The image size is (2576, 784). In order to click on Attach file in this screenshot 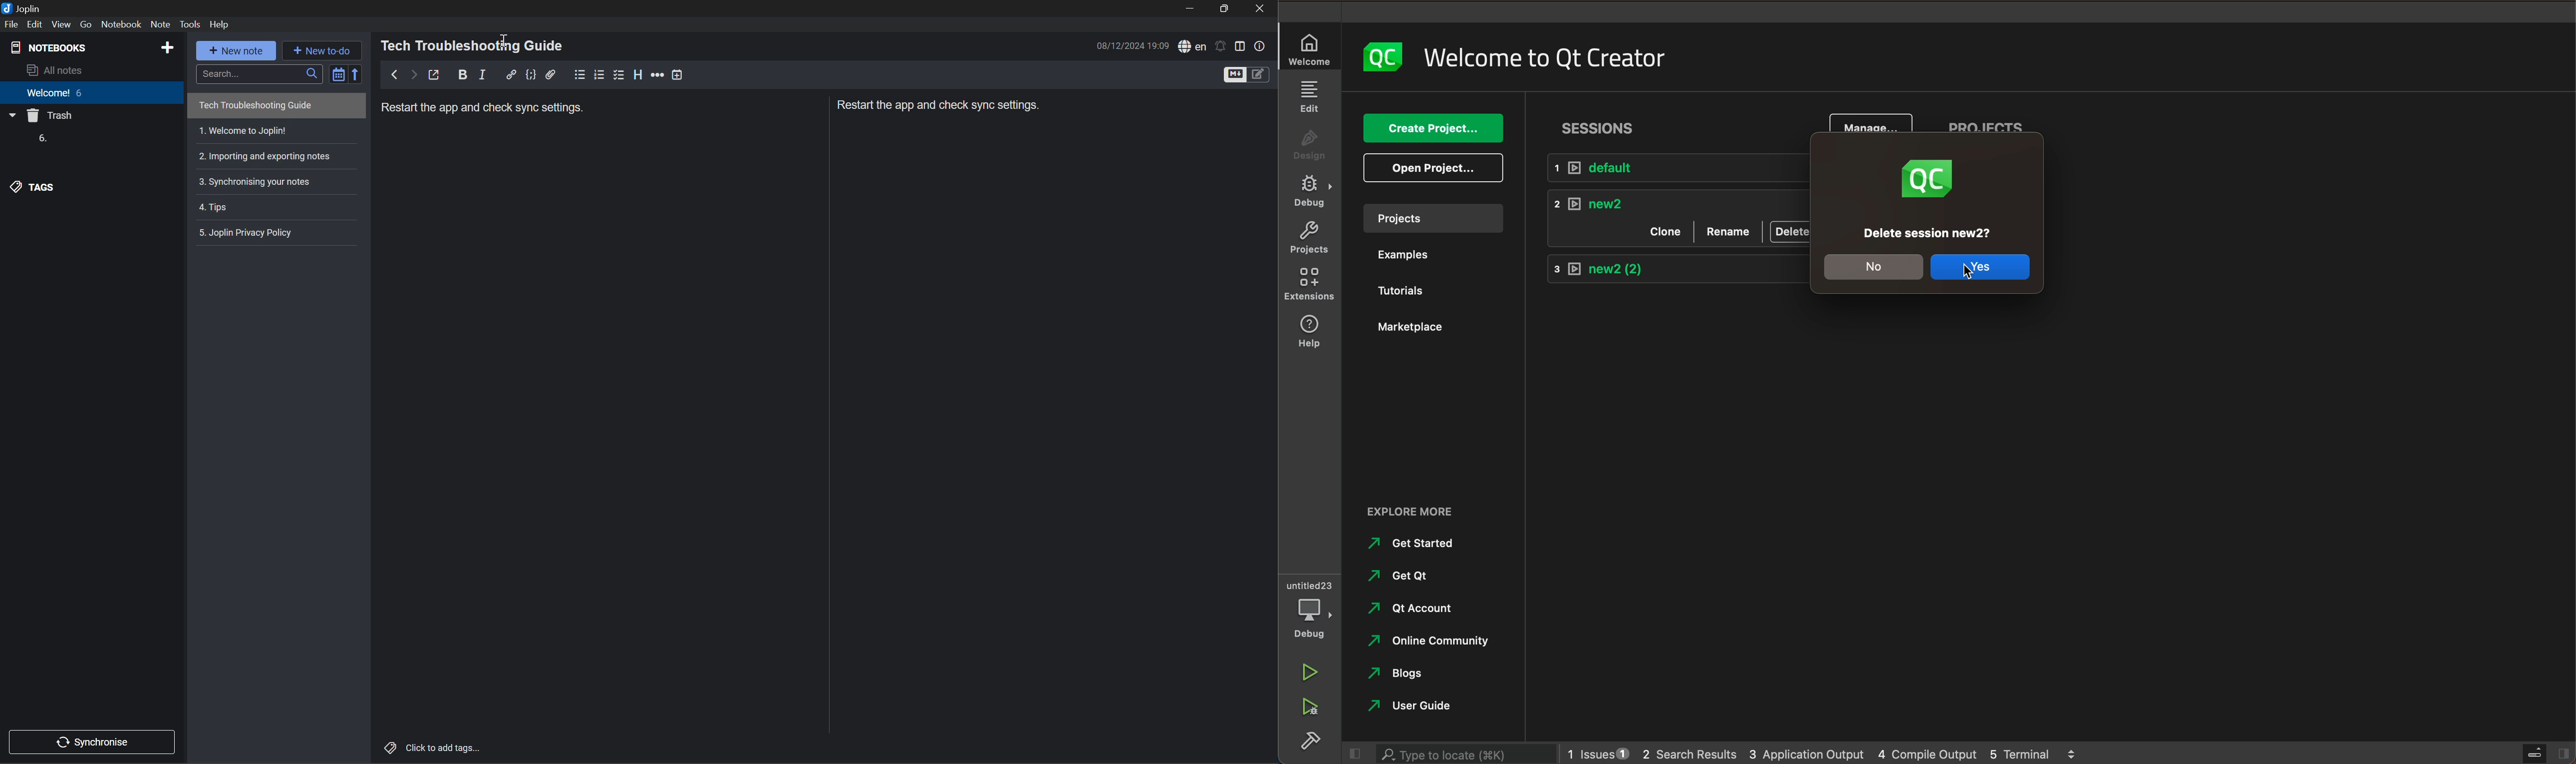, I will do `click(552, 74)`.